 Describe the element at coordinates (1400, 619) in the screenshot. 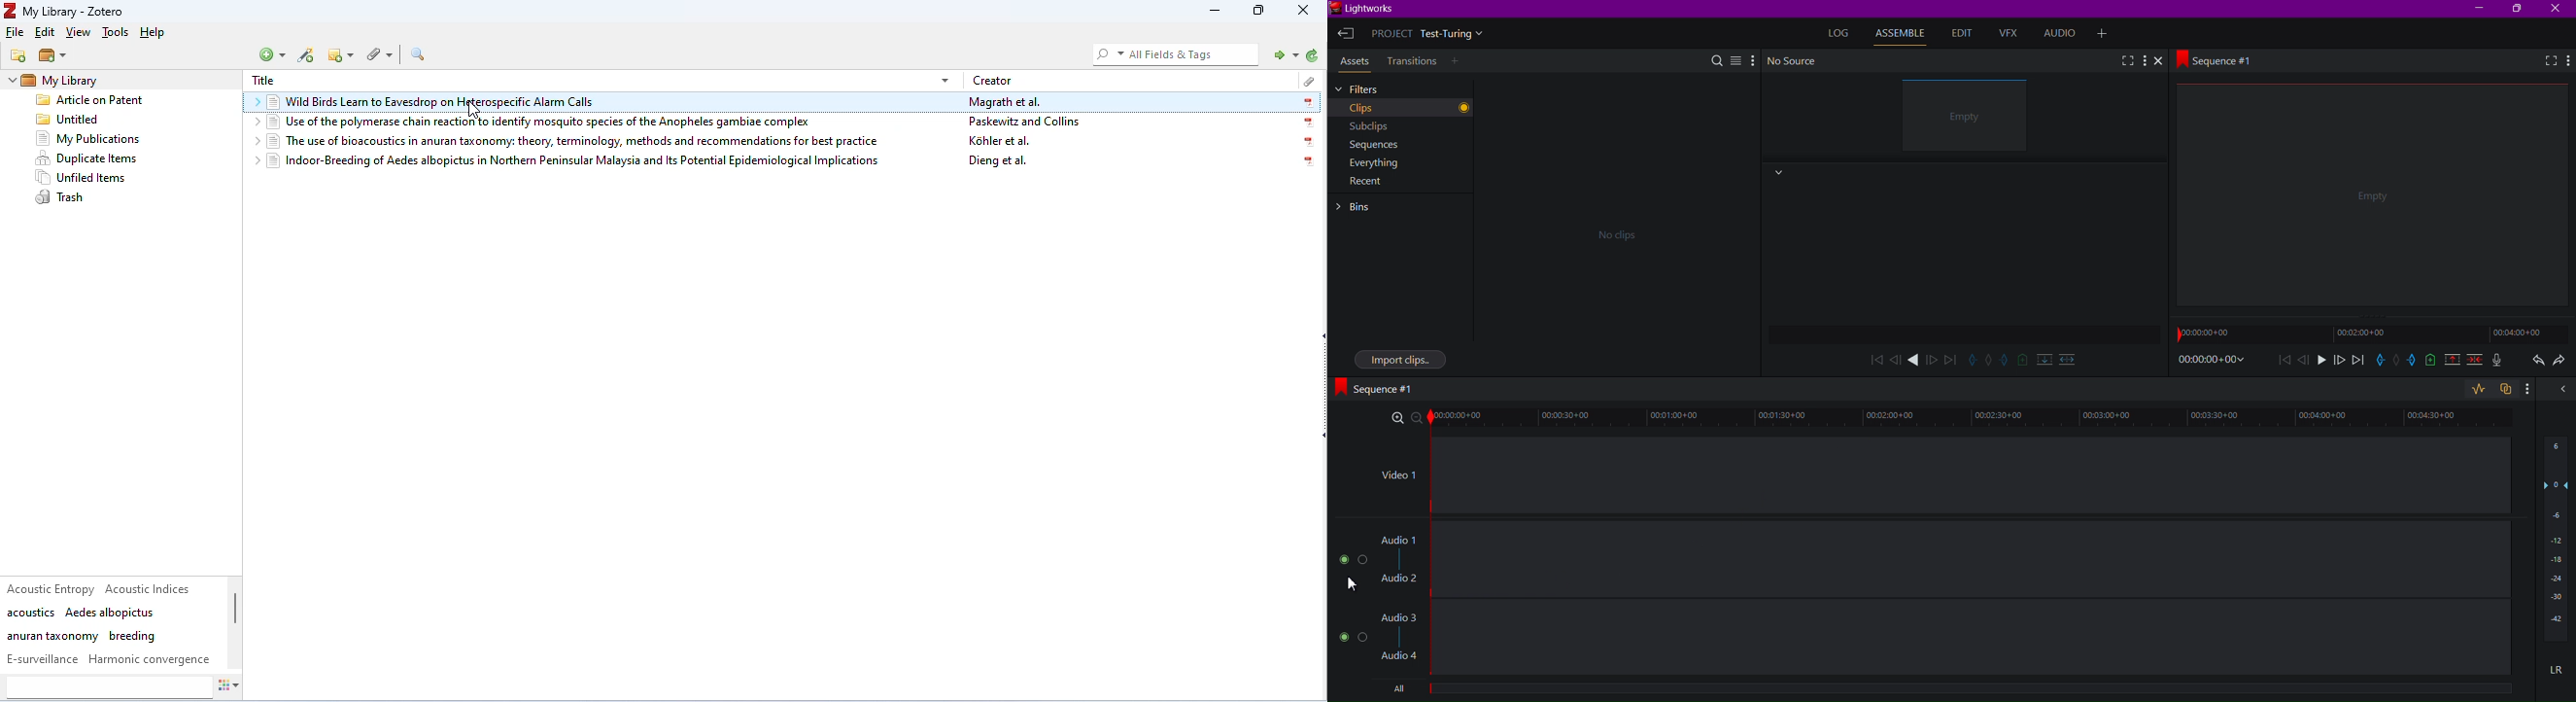

I see `Audio 3` at that location.